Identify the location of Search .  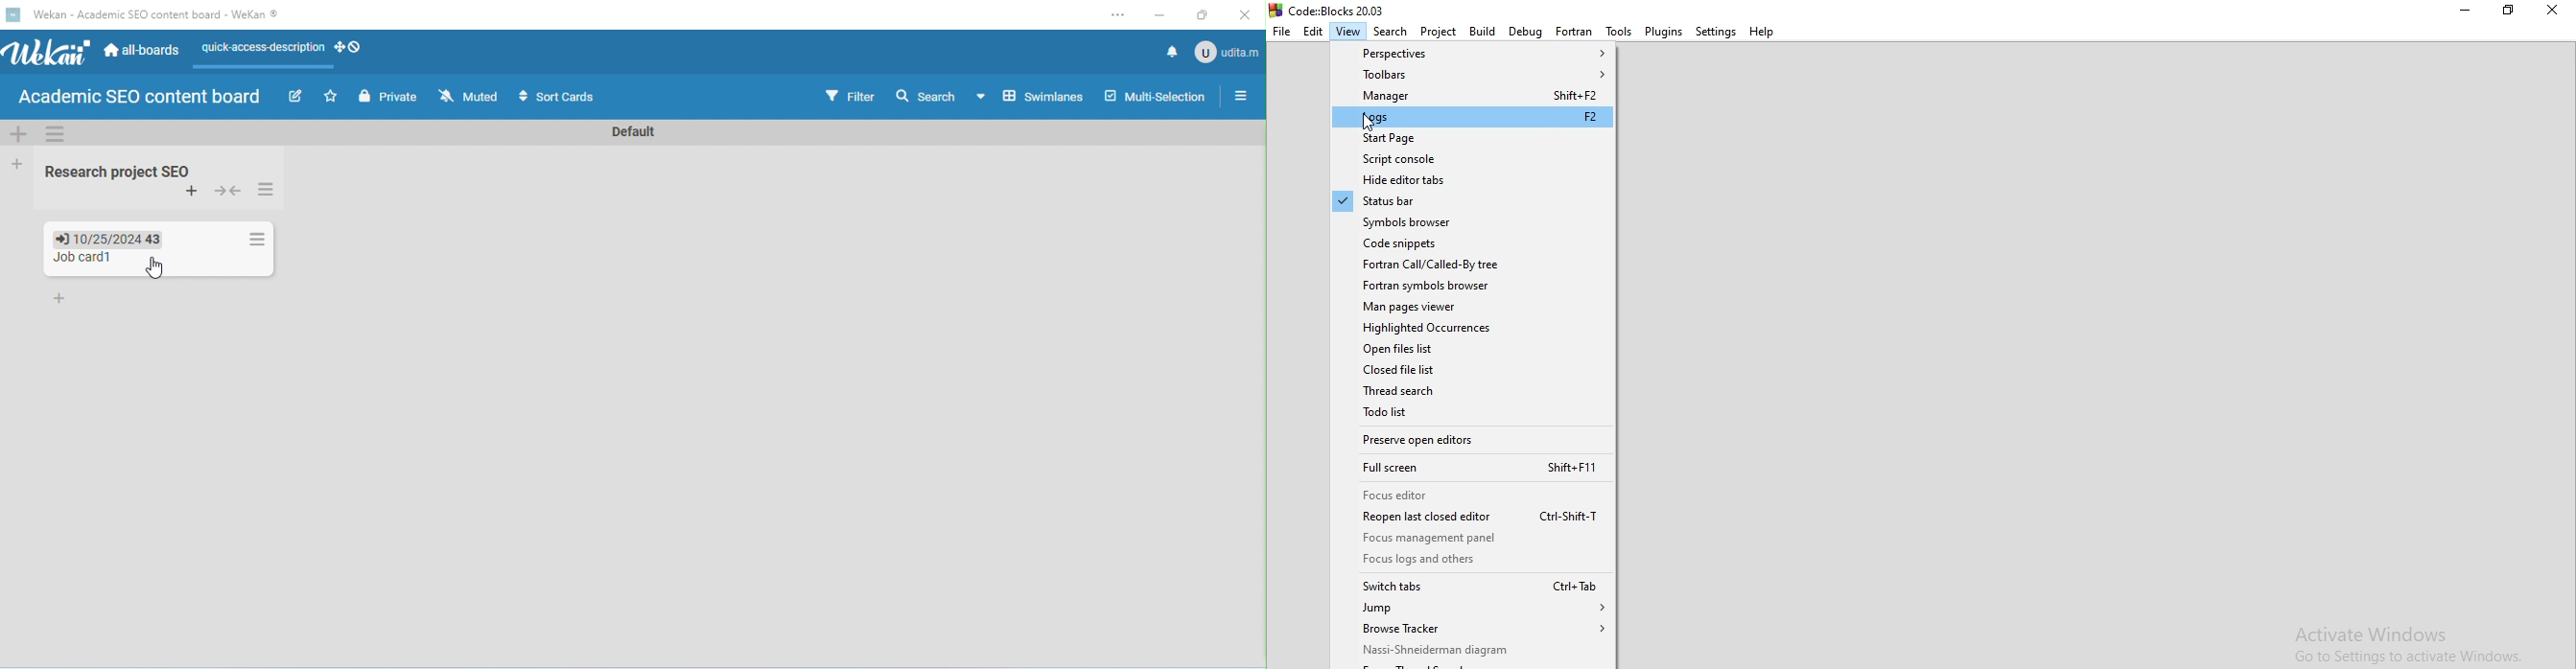
(1391, 31).